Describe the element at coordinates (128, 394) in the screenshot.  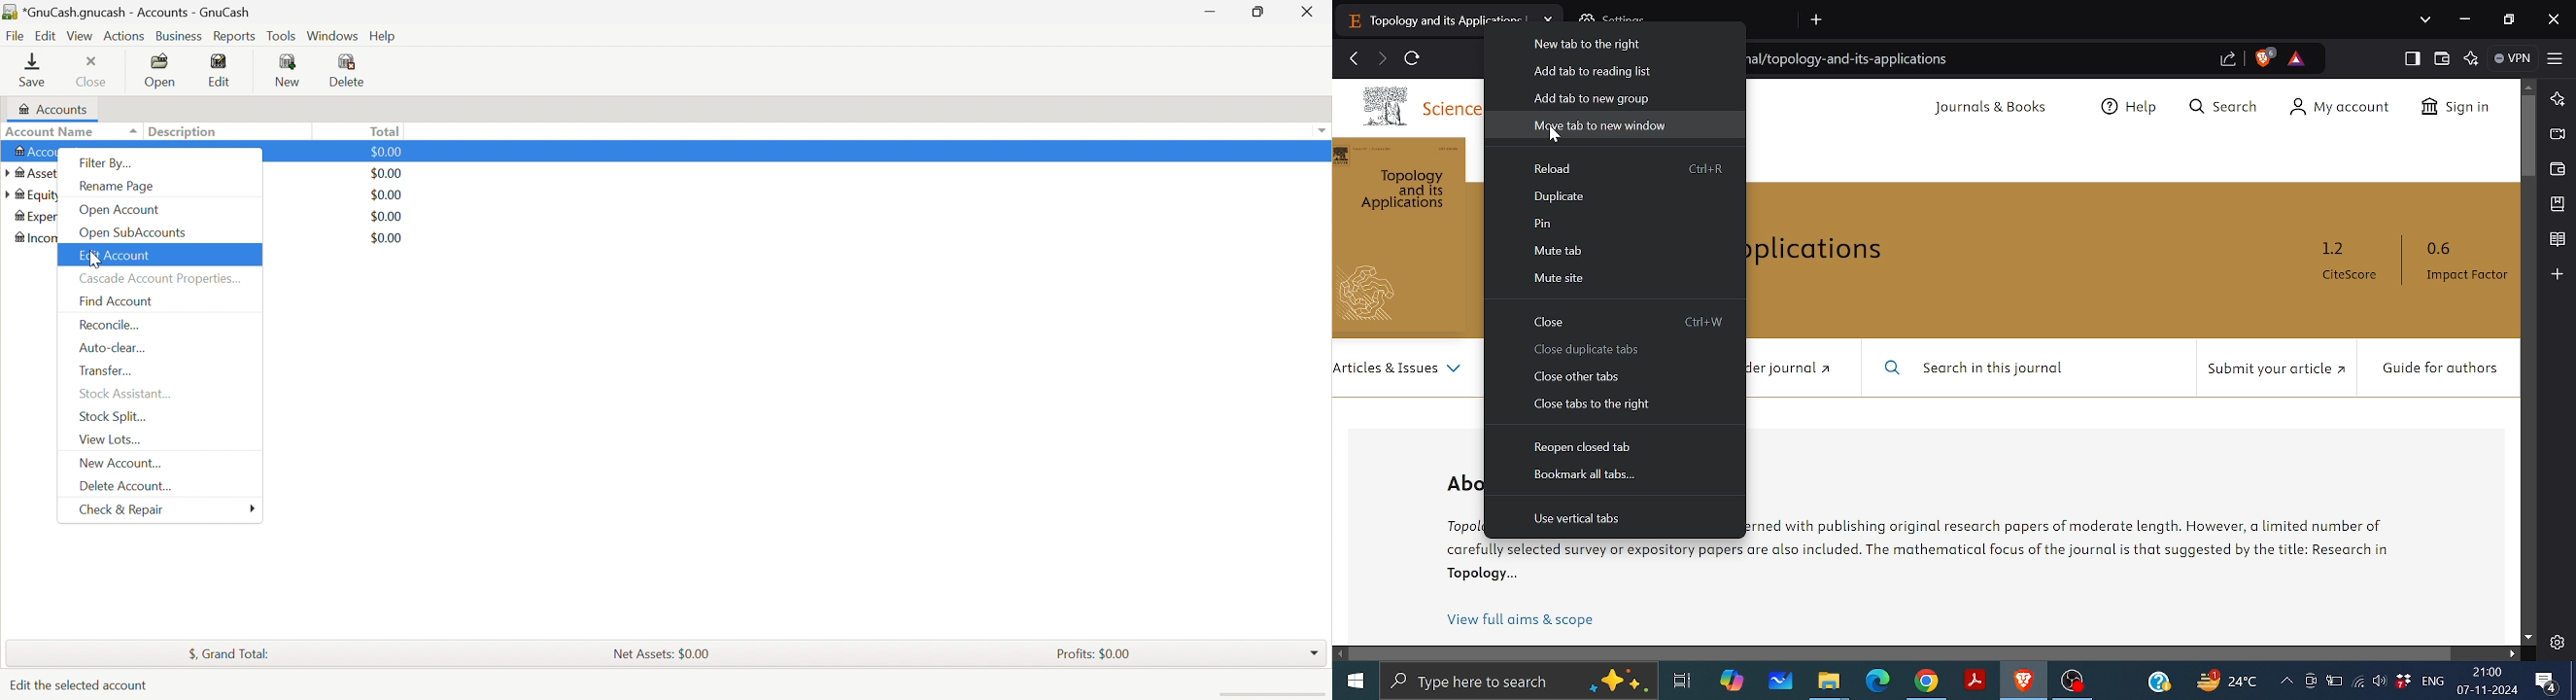
I see `Stock Assistant...` at that location.